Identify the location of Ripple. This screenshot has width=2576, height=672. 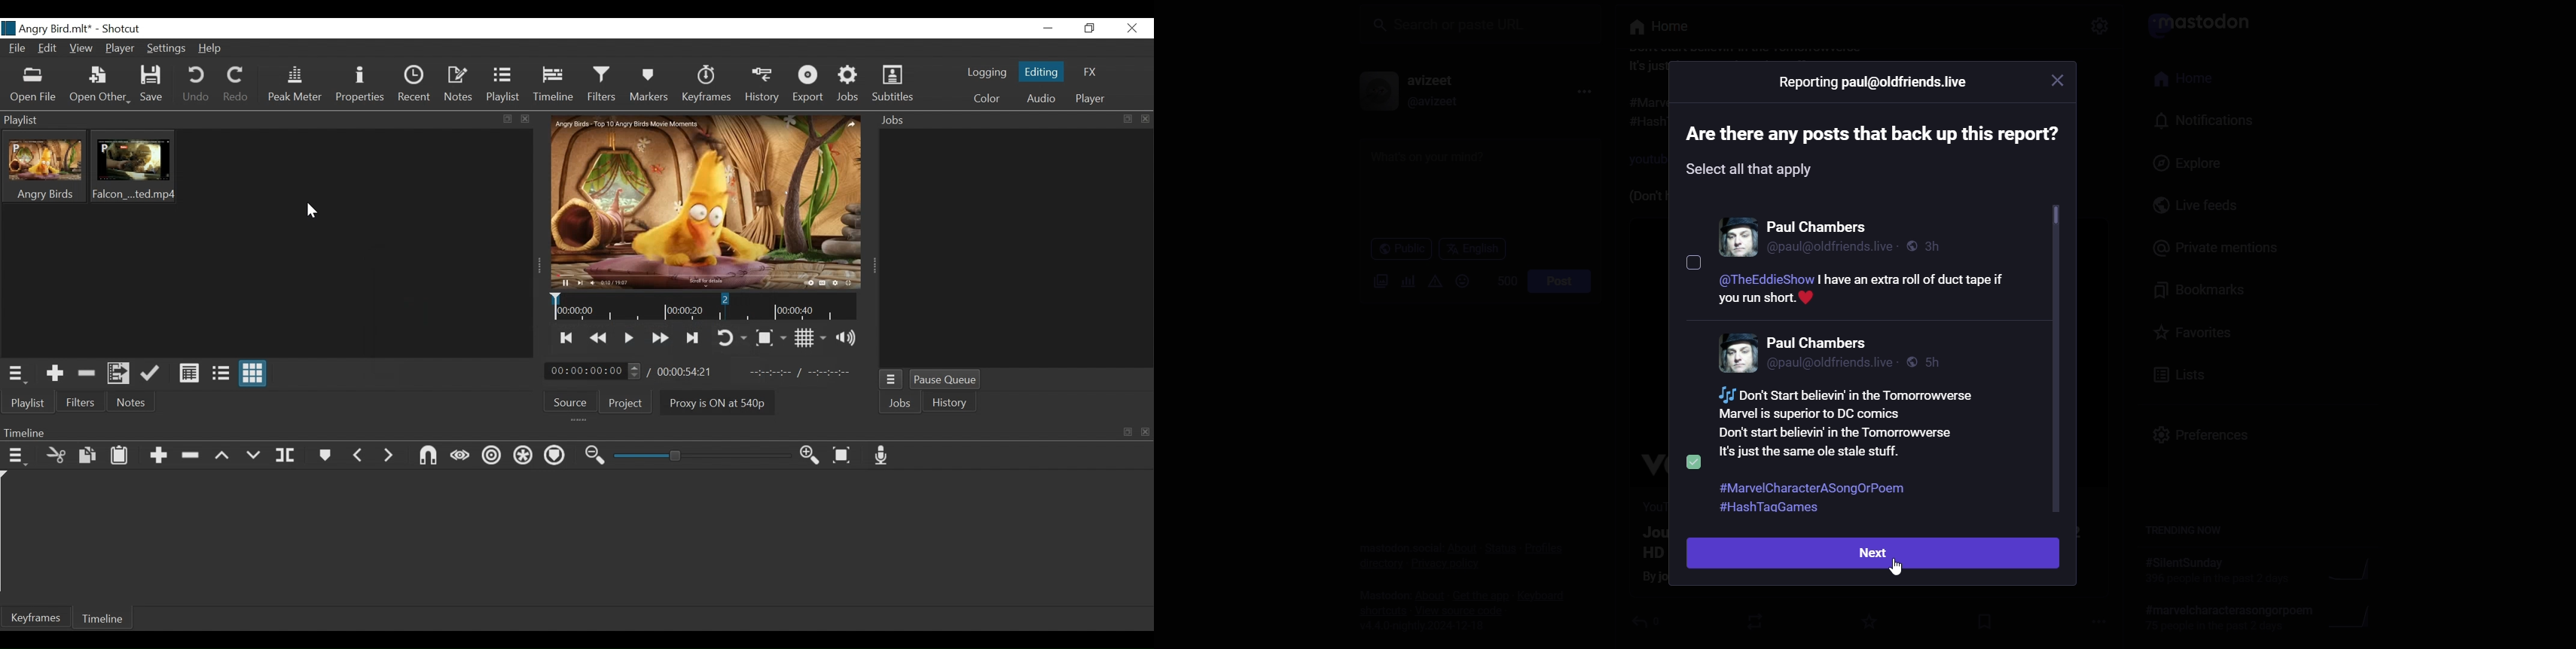
(490, 456).